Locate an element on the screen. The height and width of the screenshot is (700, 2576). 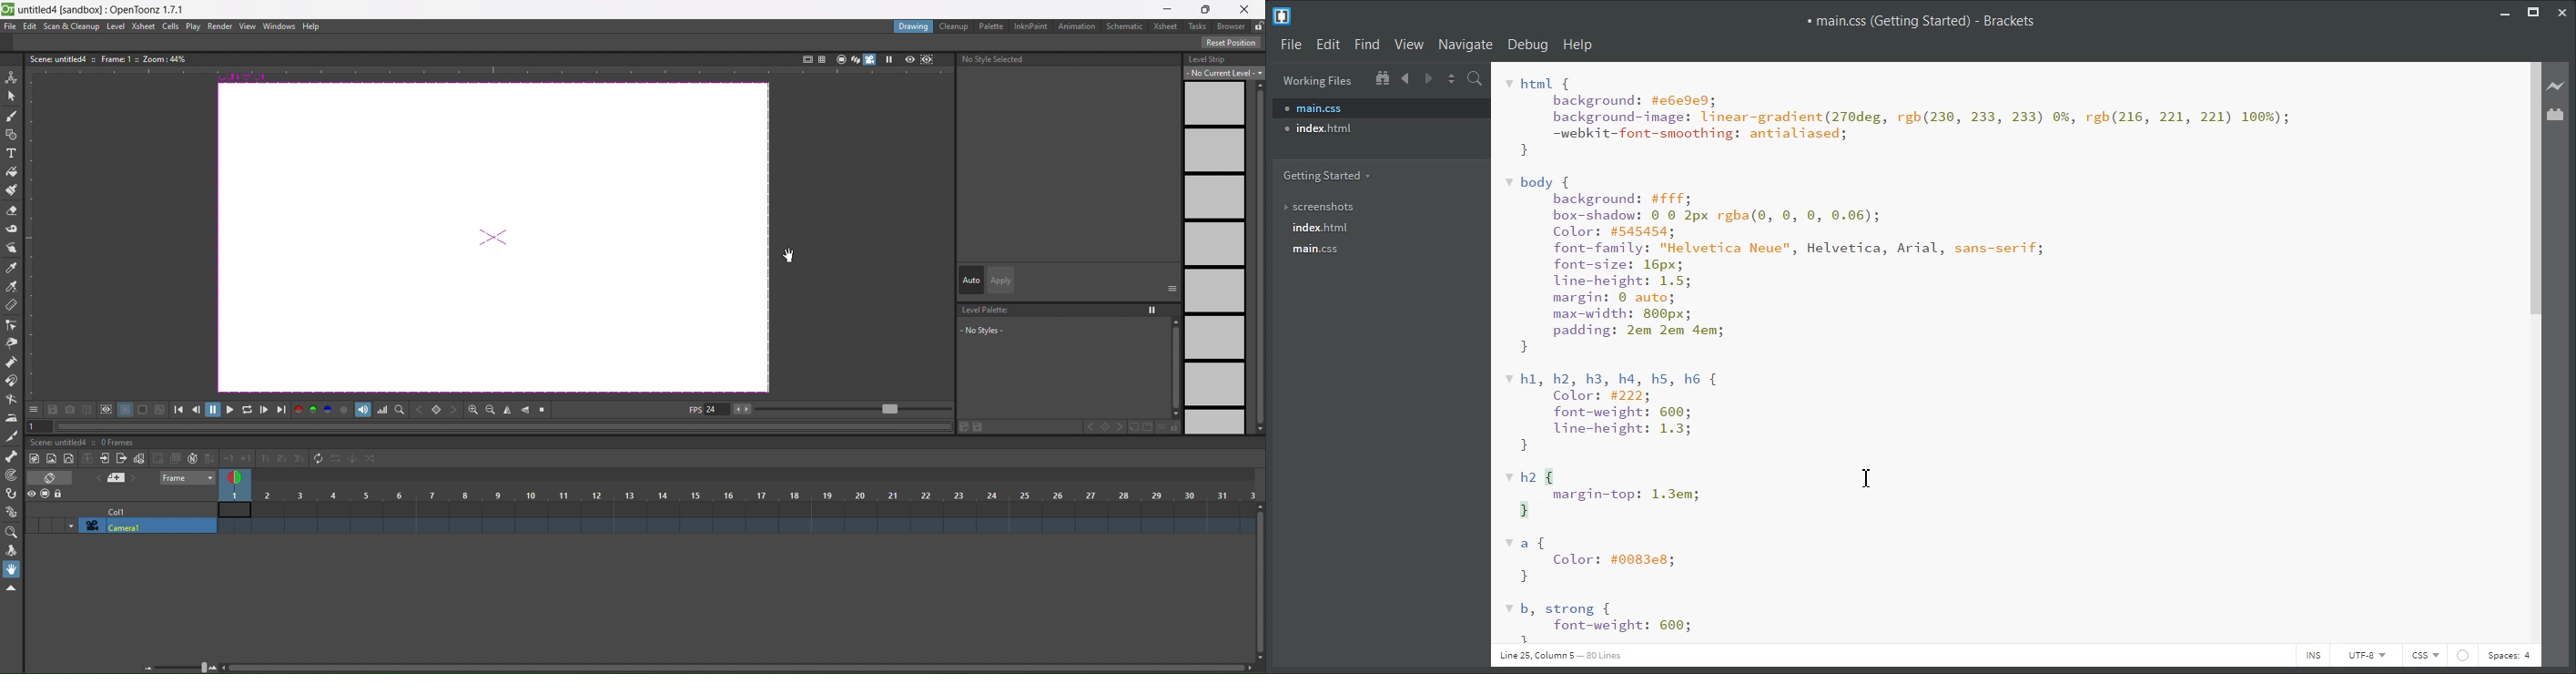
pump tool is located at coordinates (13, 361).